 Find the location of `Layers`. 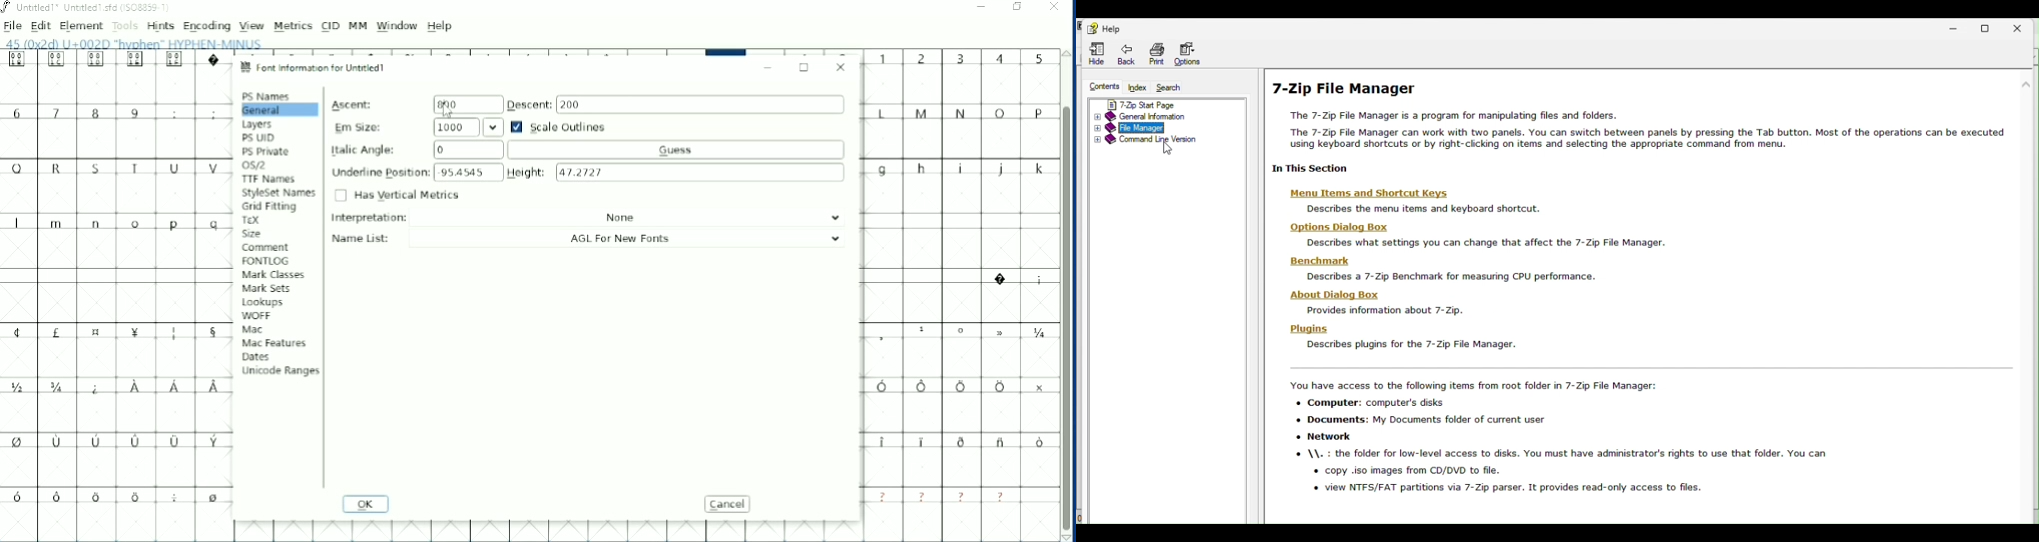

Layers is located at coordinates (259, 125).